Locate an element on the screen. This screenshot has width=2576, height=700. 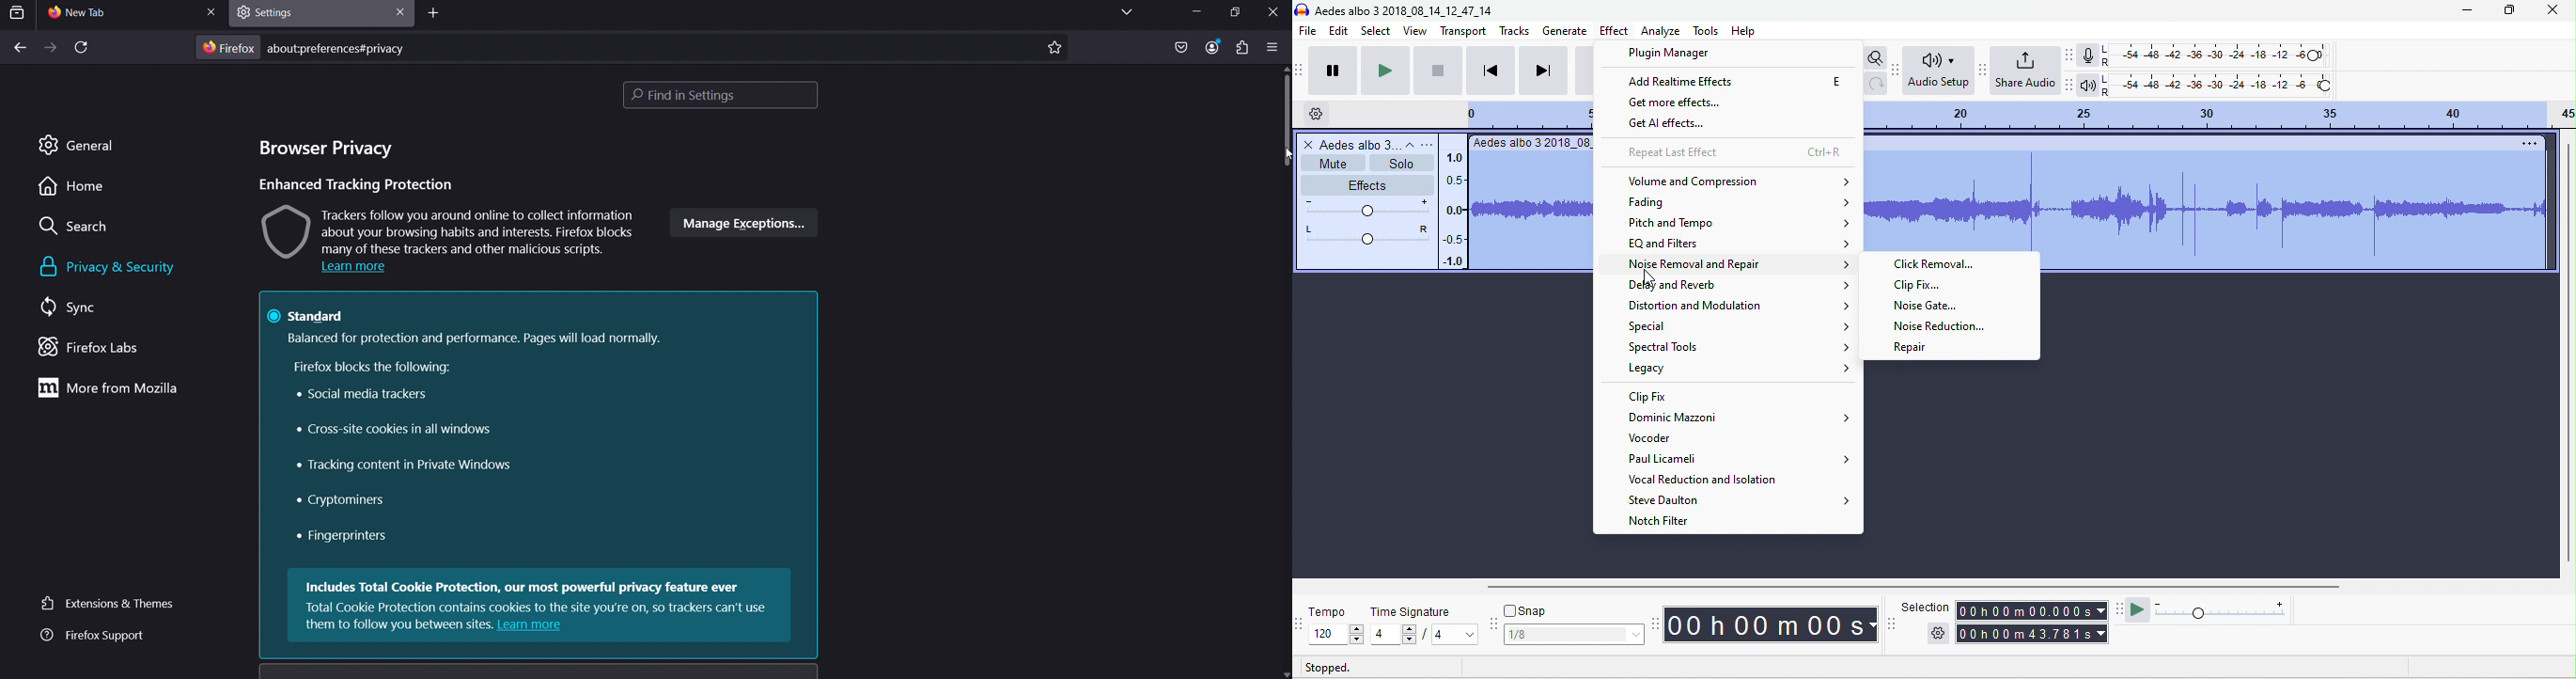
stop is located at coordinates (1438, 70).